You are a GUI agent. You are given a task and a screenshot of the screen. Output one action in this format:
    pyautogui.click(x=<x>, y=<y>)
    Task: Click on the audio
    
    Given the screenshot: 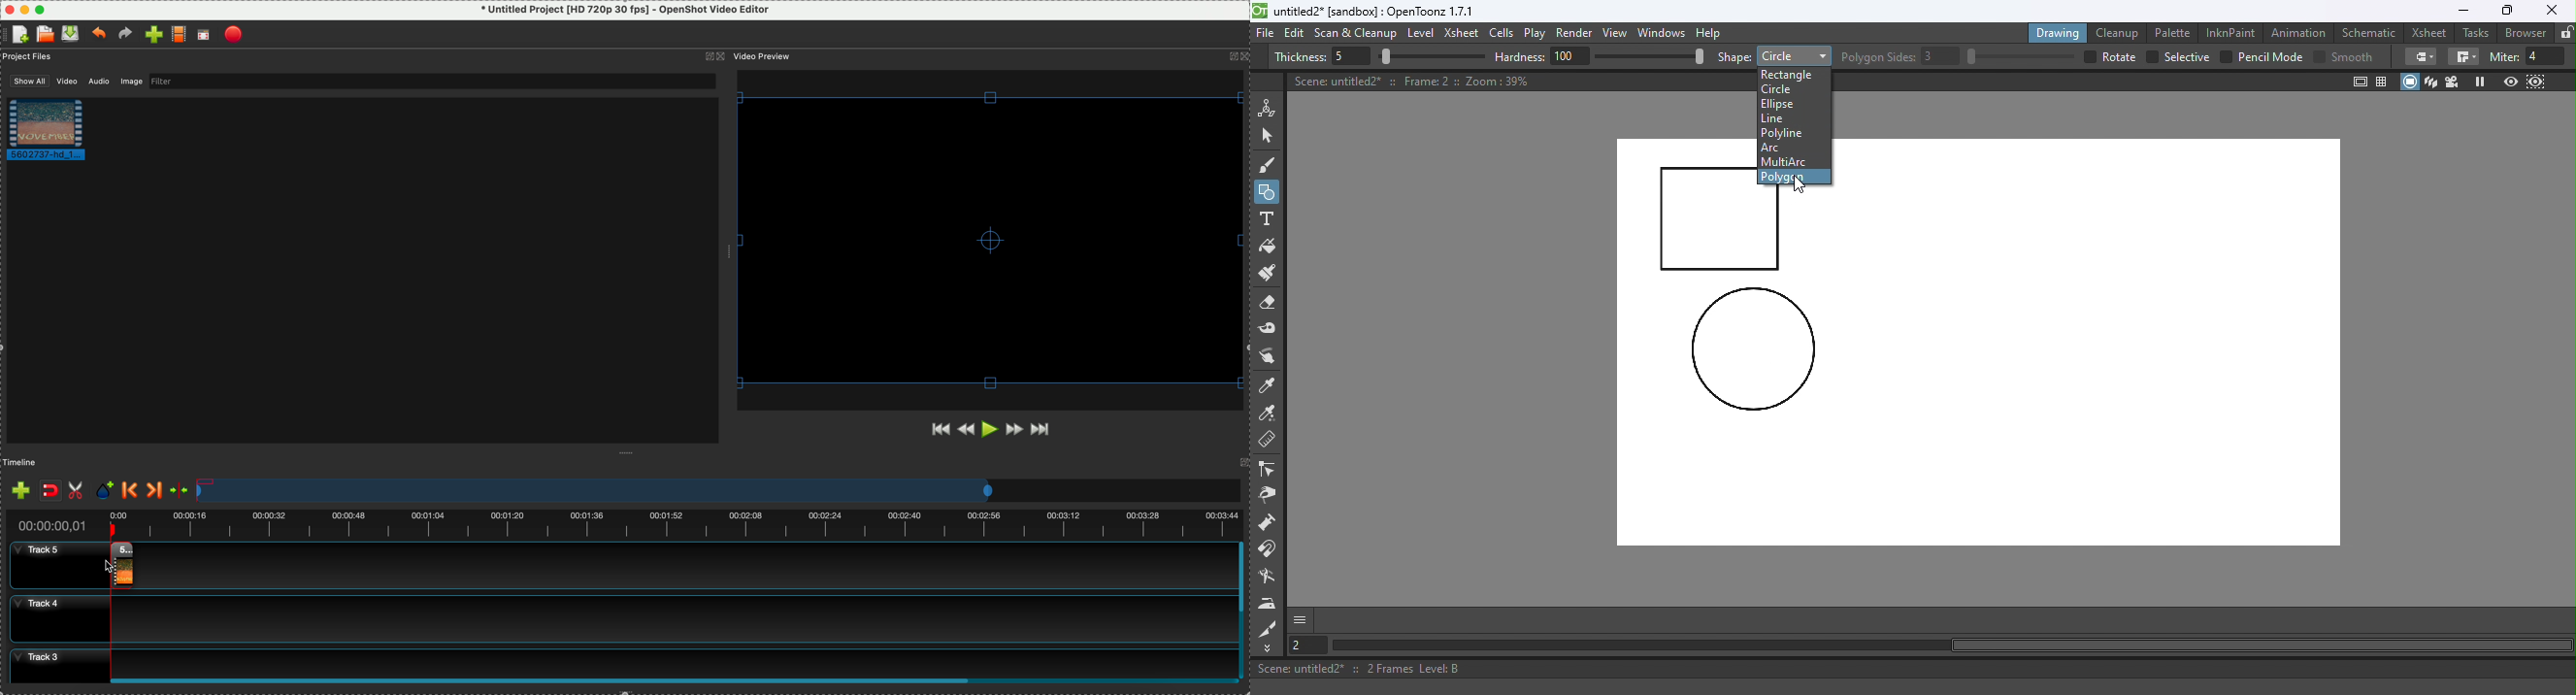 What is the action you would take?
    pyautogui.click(x=96, y=82)
    